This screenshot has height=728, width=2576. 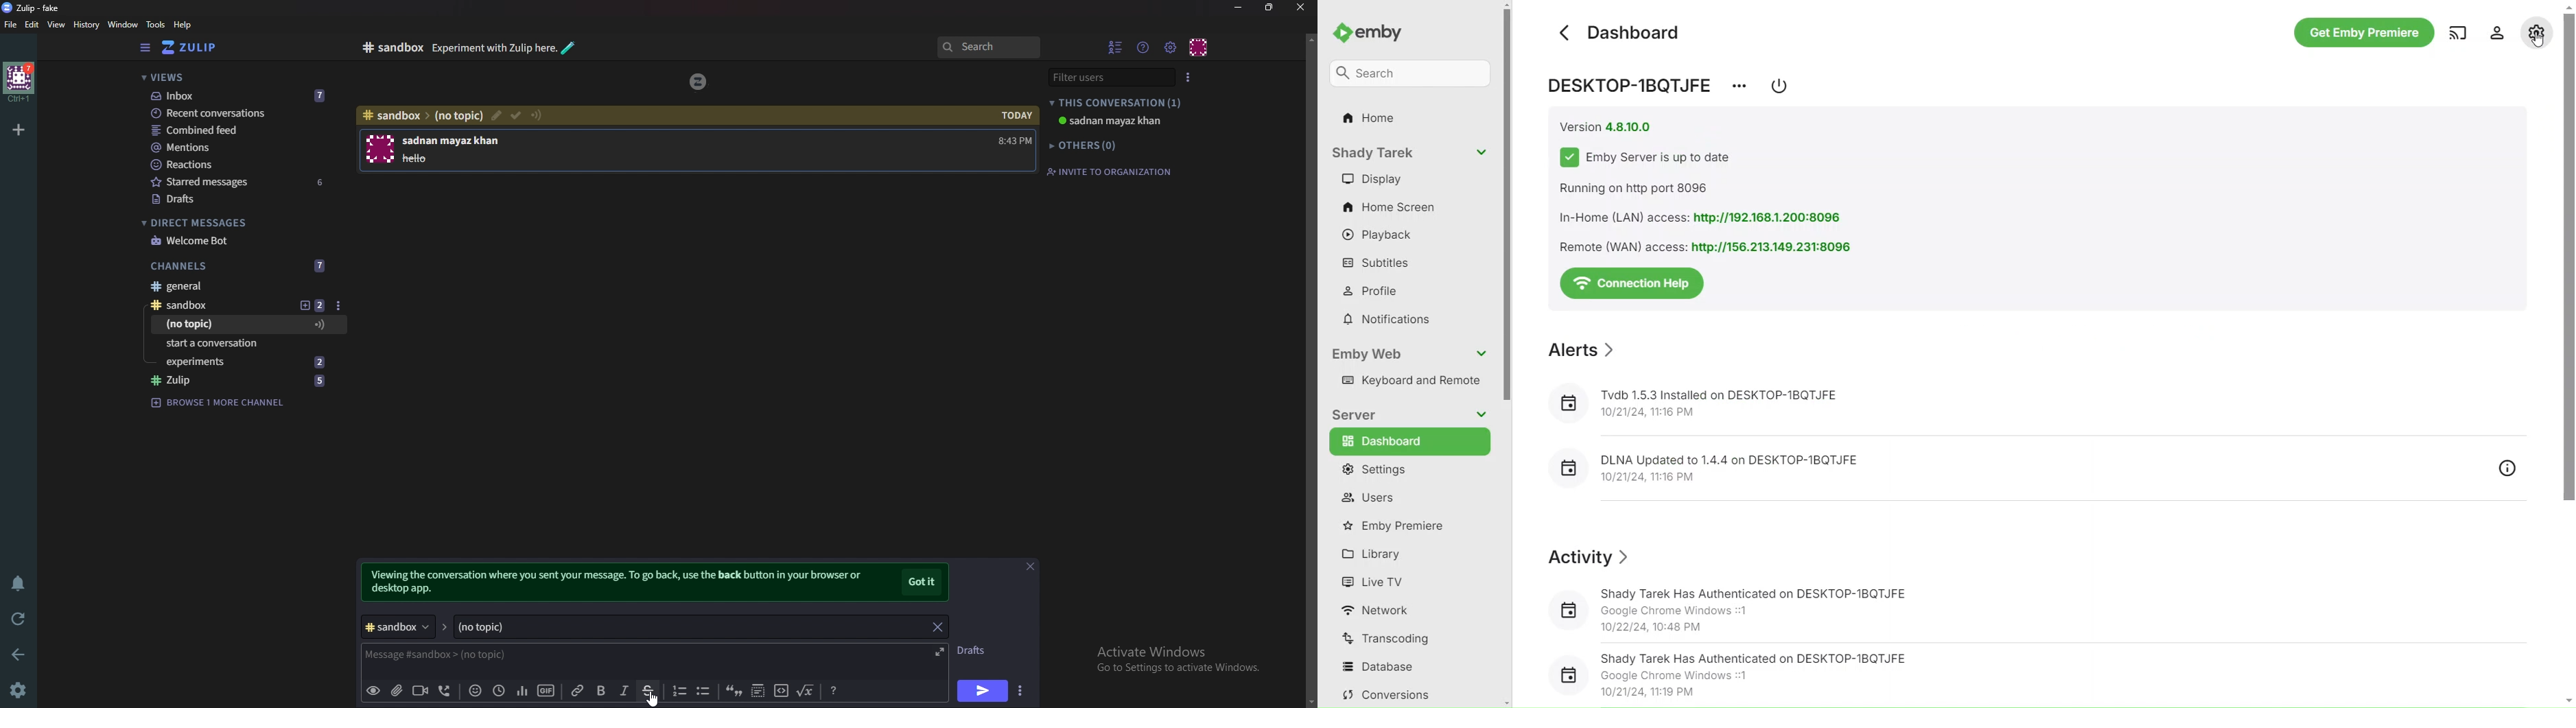 What do you see at coordinates (1027, 565) in the screenshot?
I see `close message` at bounding box center [1027, 565].